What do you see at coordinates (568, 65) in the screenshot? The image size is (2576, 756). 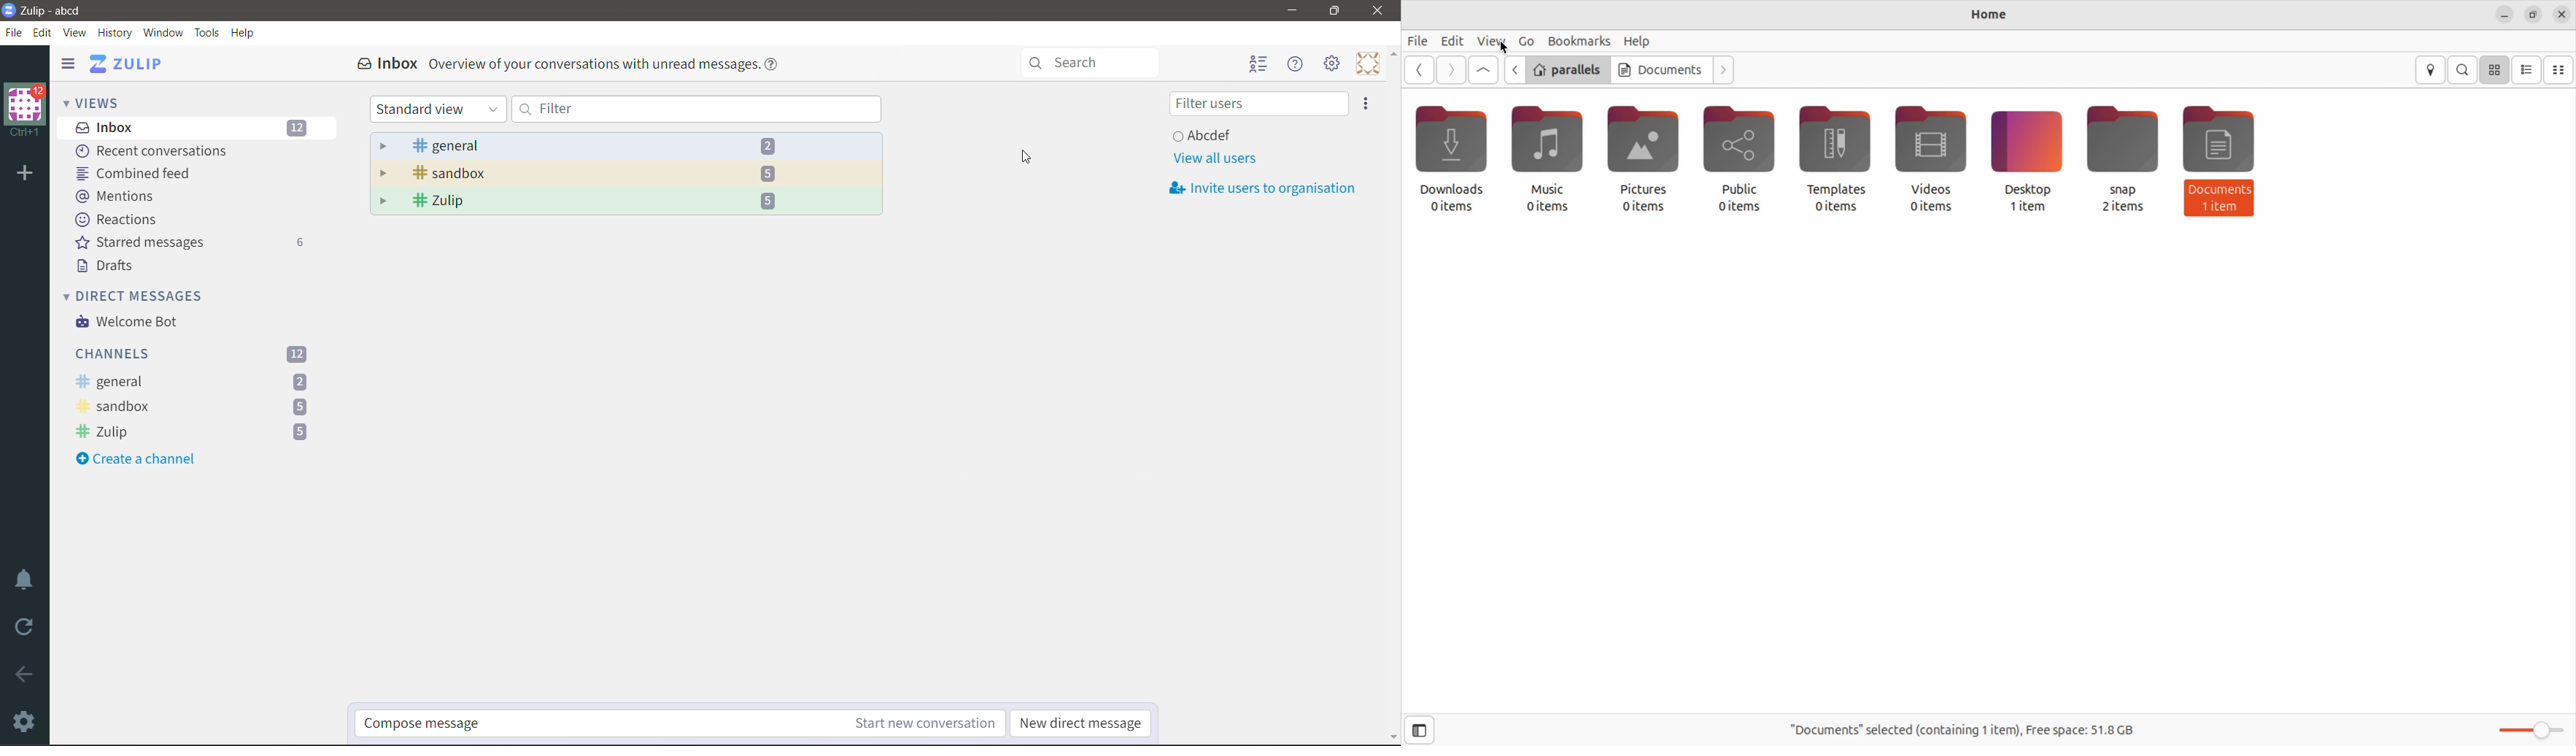 I see `Inbox Overview of your conversations with unread messages` at bounding box center [568, 65].